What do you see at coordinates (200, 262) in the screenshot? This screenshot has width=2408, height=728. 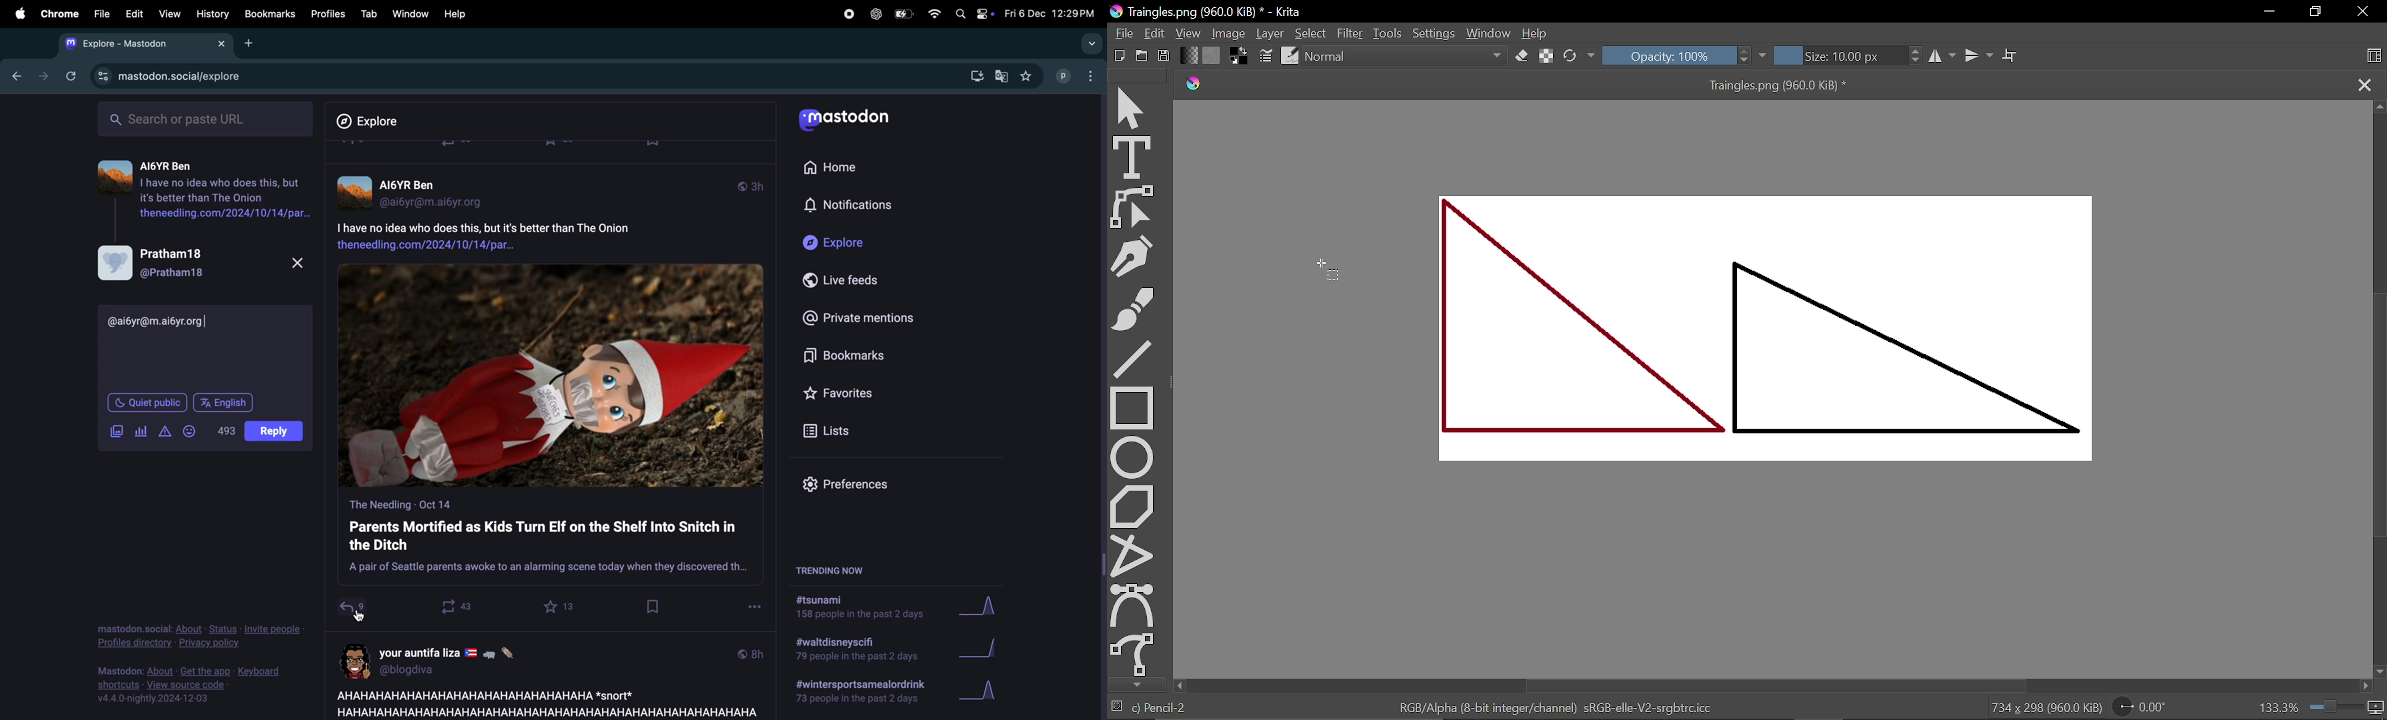 I see `user profile` at bounding box center [200, 262].